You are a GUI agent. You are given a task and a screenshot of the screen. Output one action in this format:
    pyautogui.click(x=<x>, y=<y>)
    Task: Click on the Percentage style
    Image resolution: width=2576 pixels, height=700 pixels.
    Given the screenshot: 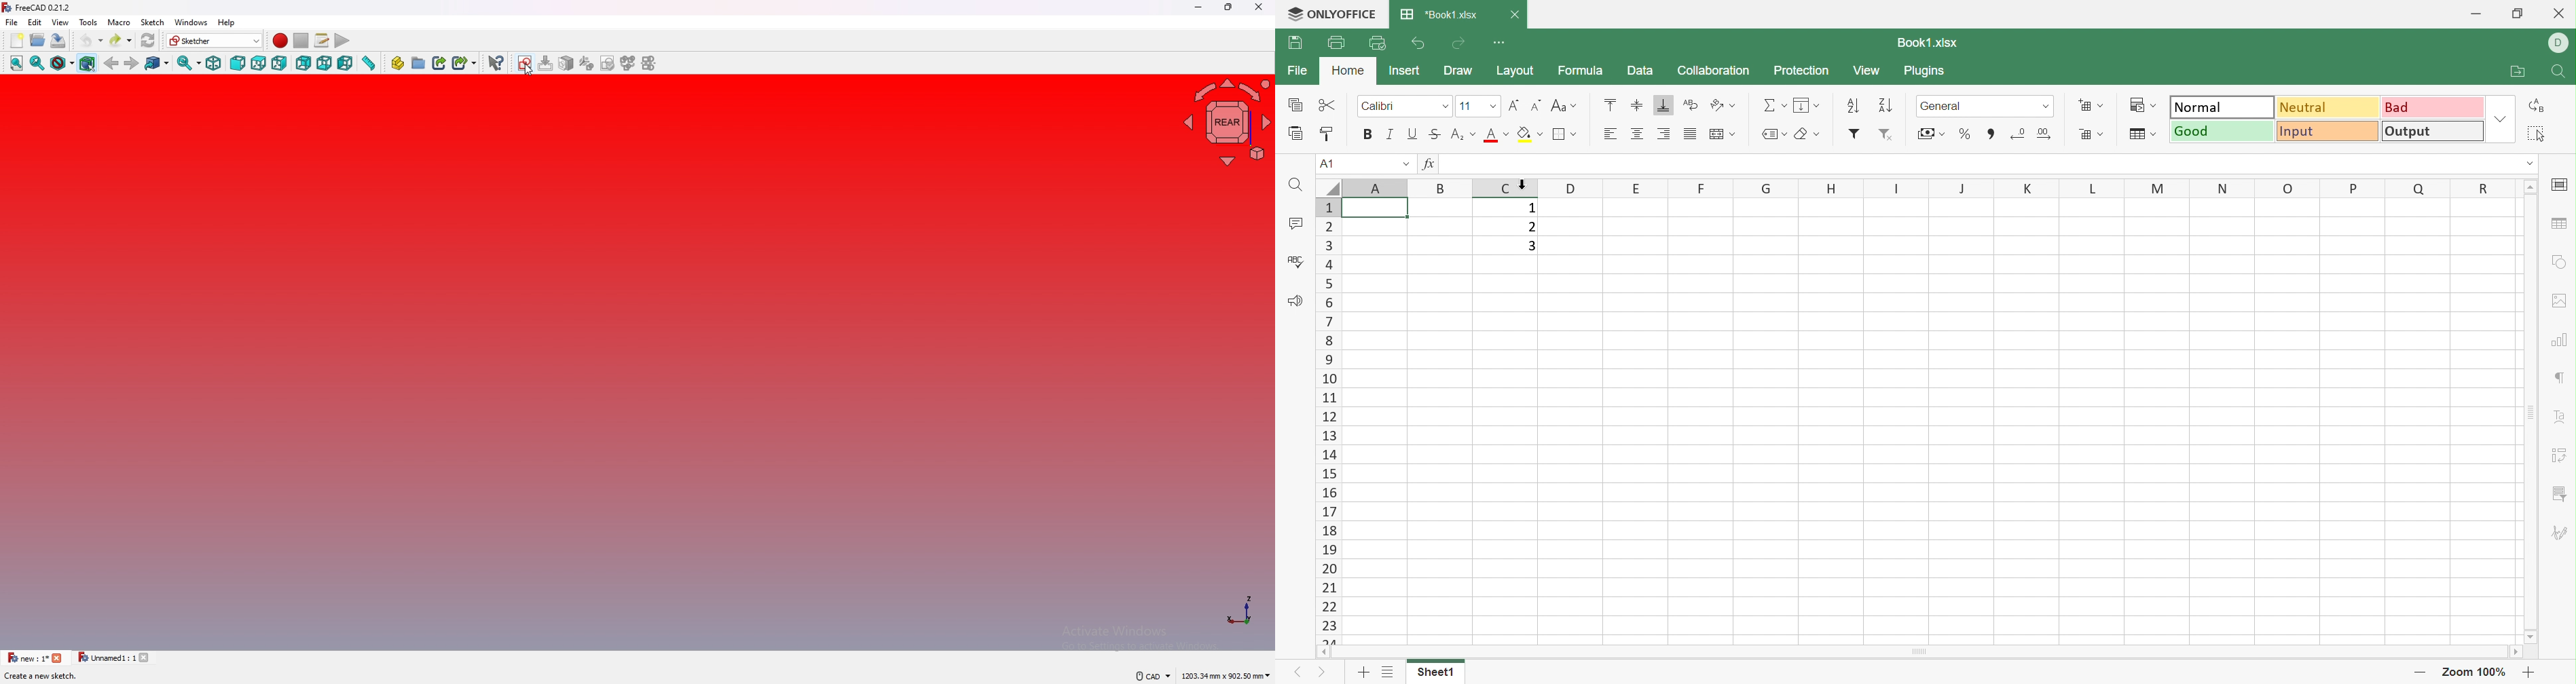 What is the action you would take?
    pyautogui.click(x=1966, y=134)
    